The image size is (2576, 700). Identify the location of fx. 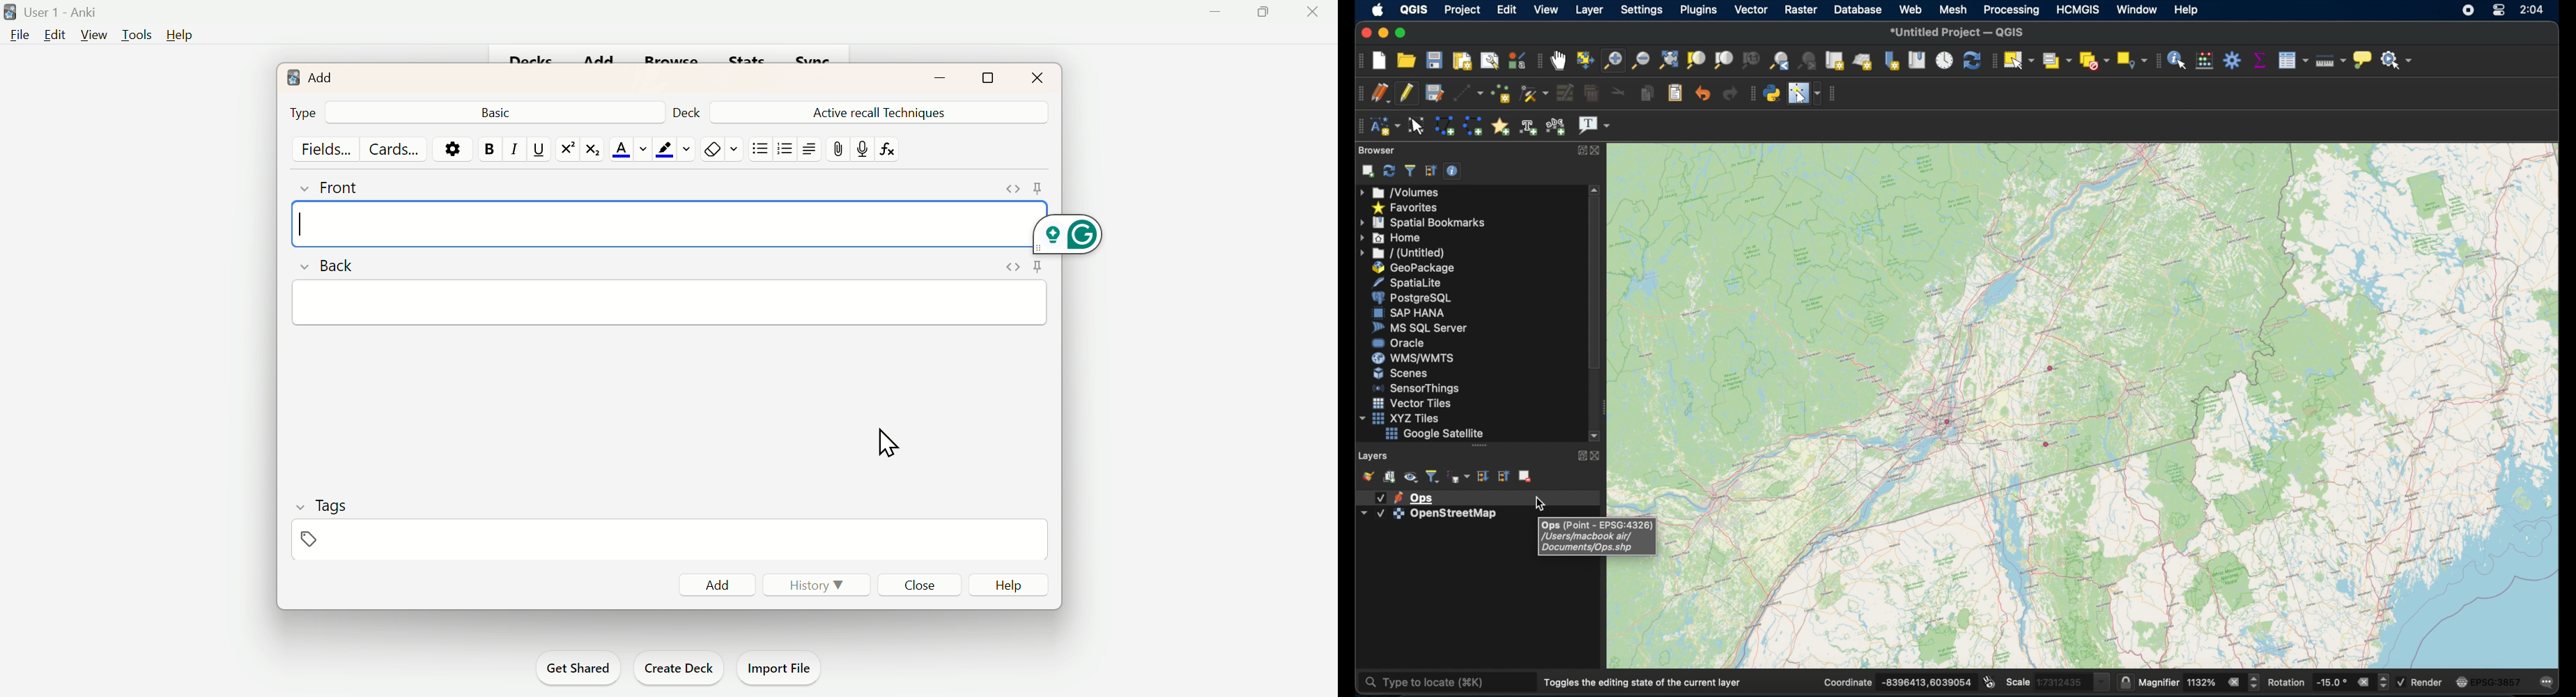
(897, 154).